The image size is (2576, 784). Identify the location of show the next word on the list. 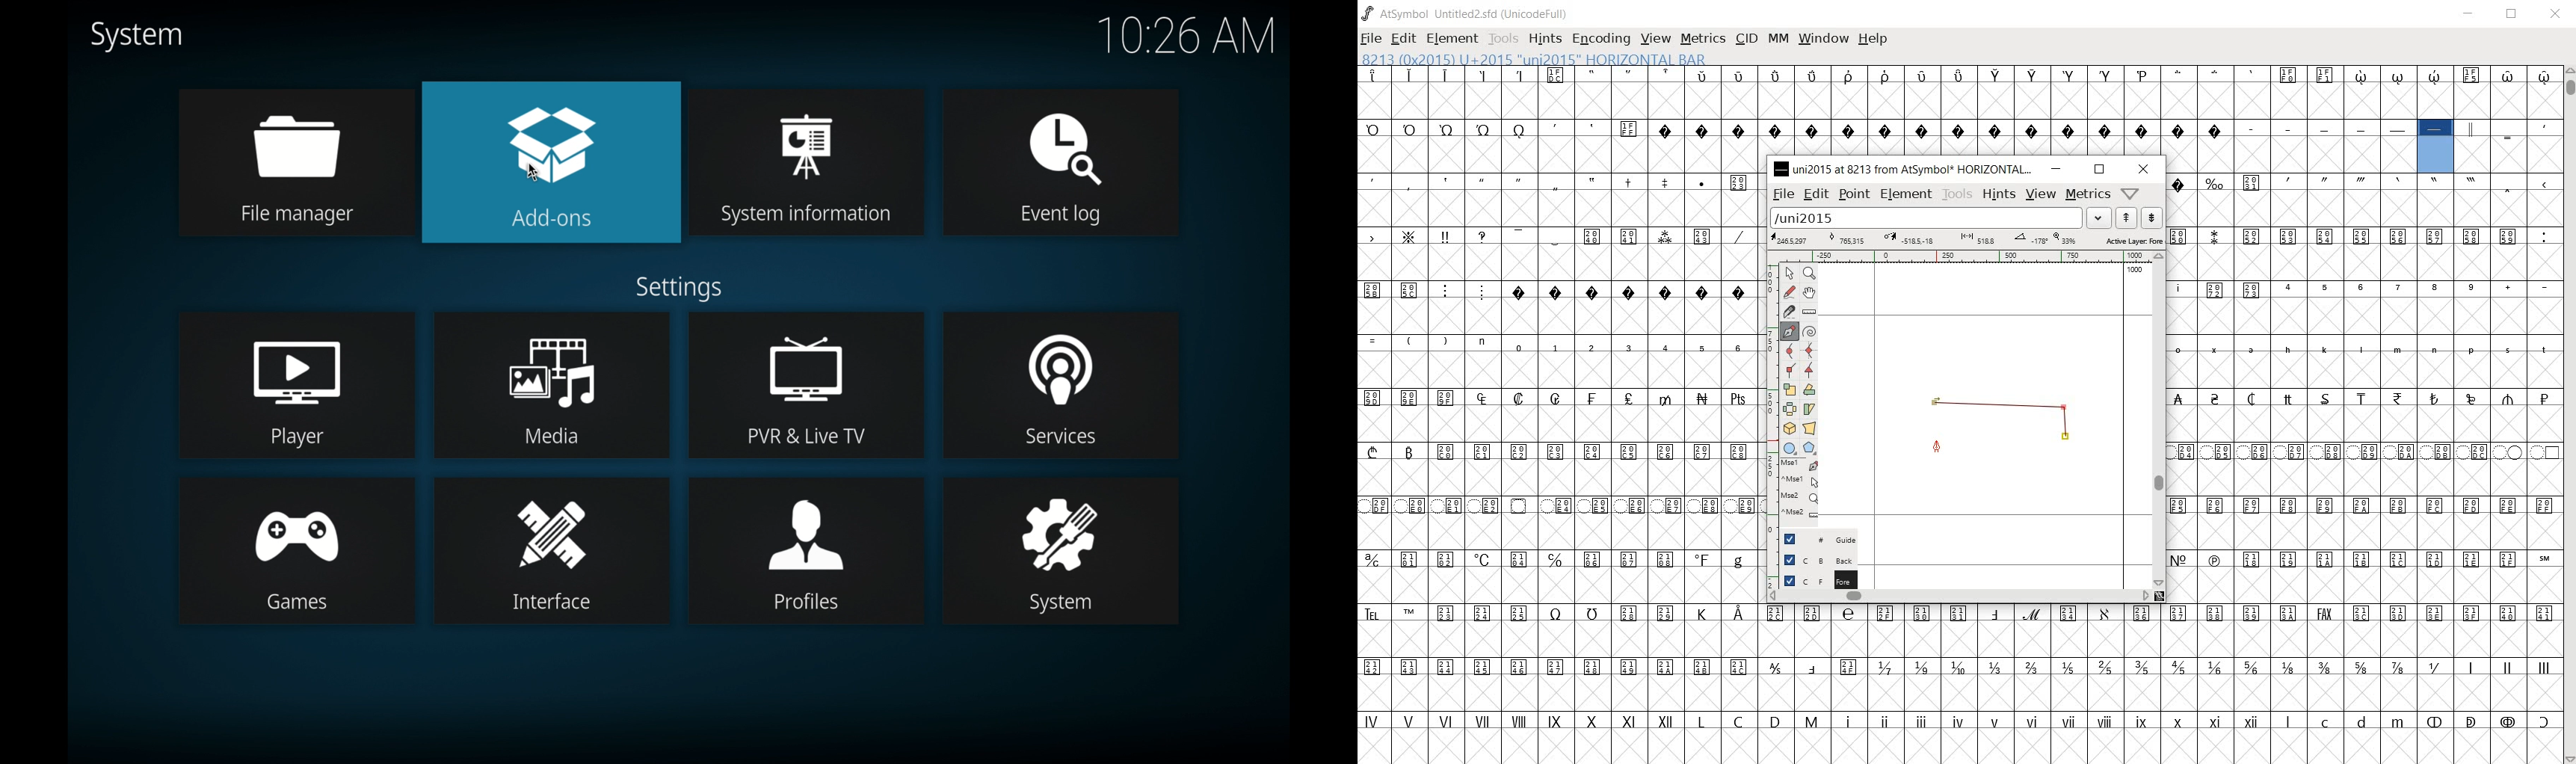
(2125, 218).